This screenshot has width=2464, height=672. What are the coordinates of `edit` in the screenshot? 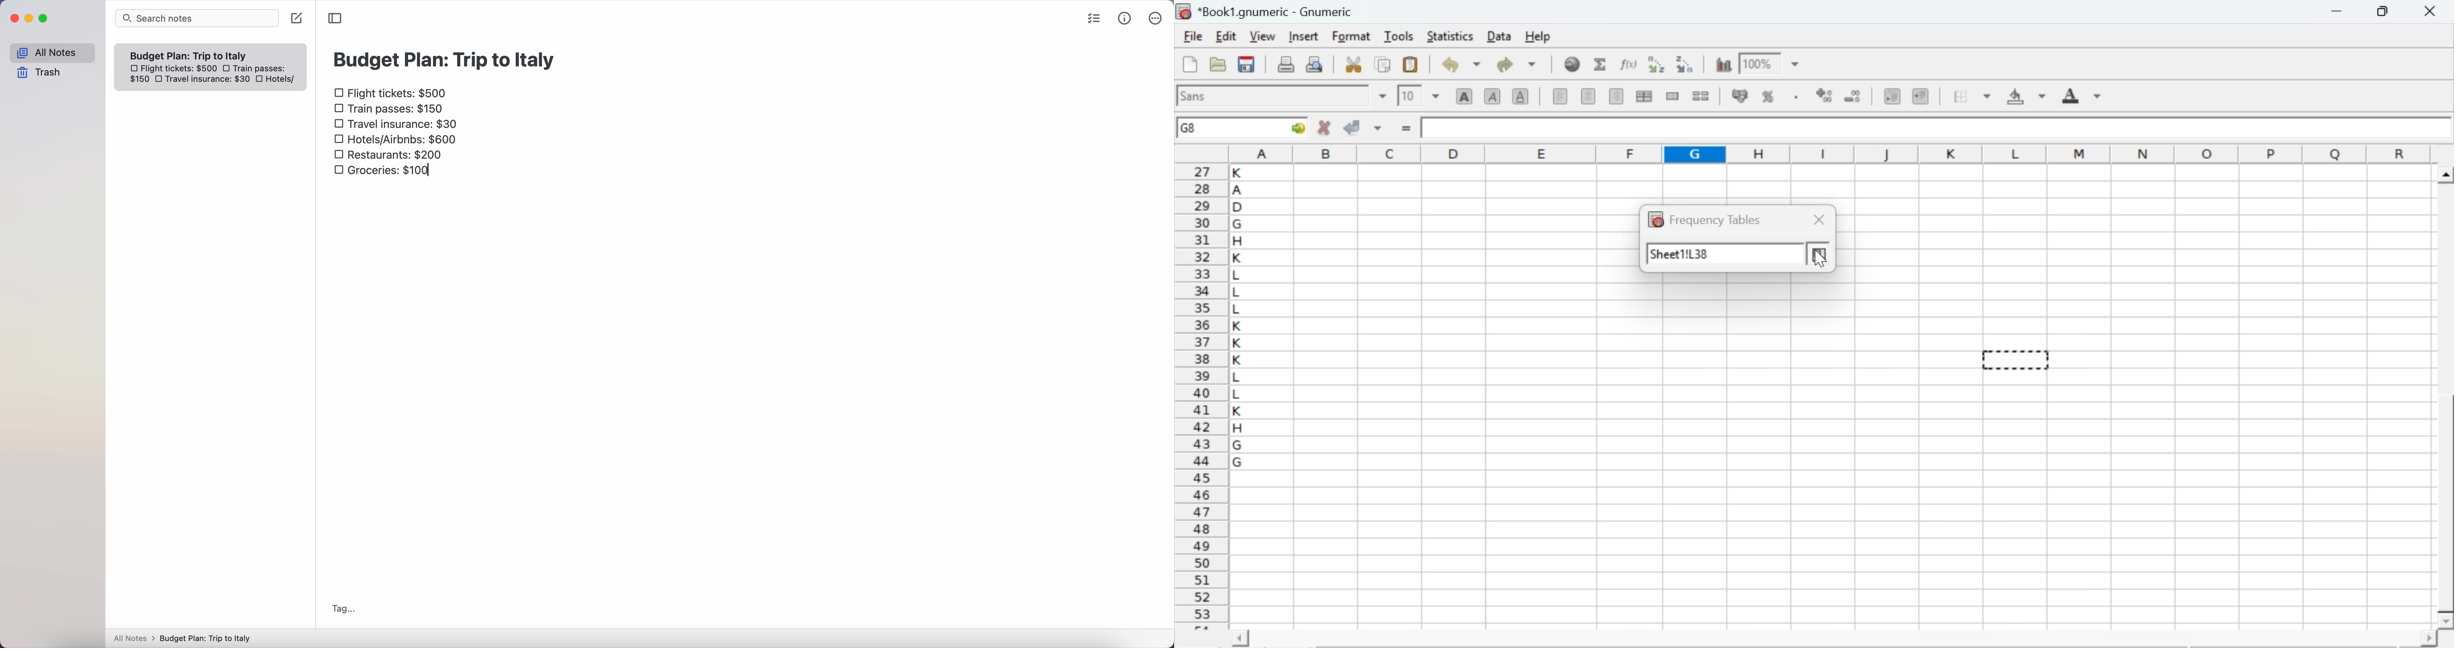 It's located at (1226, 36).